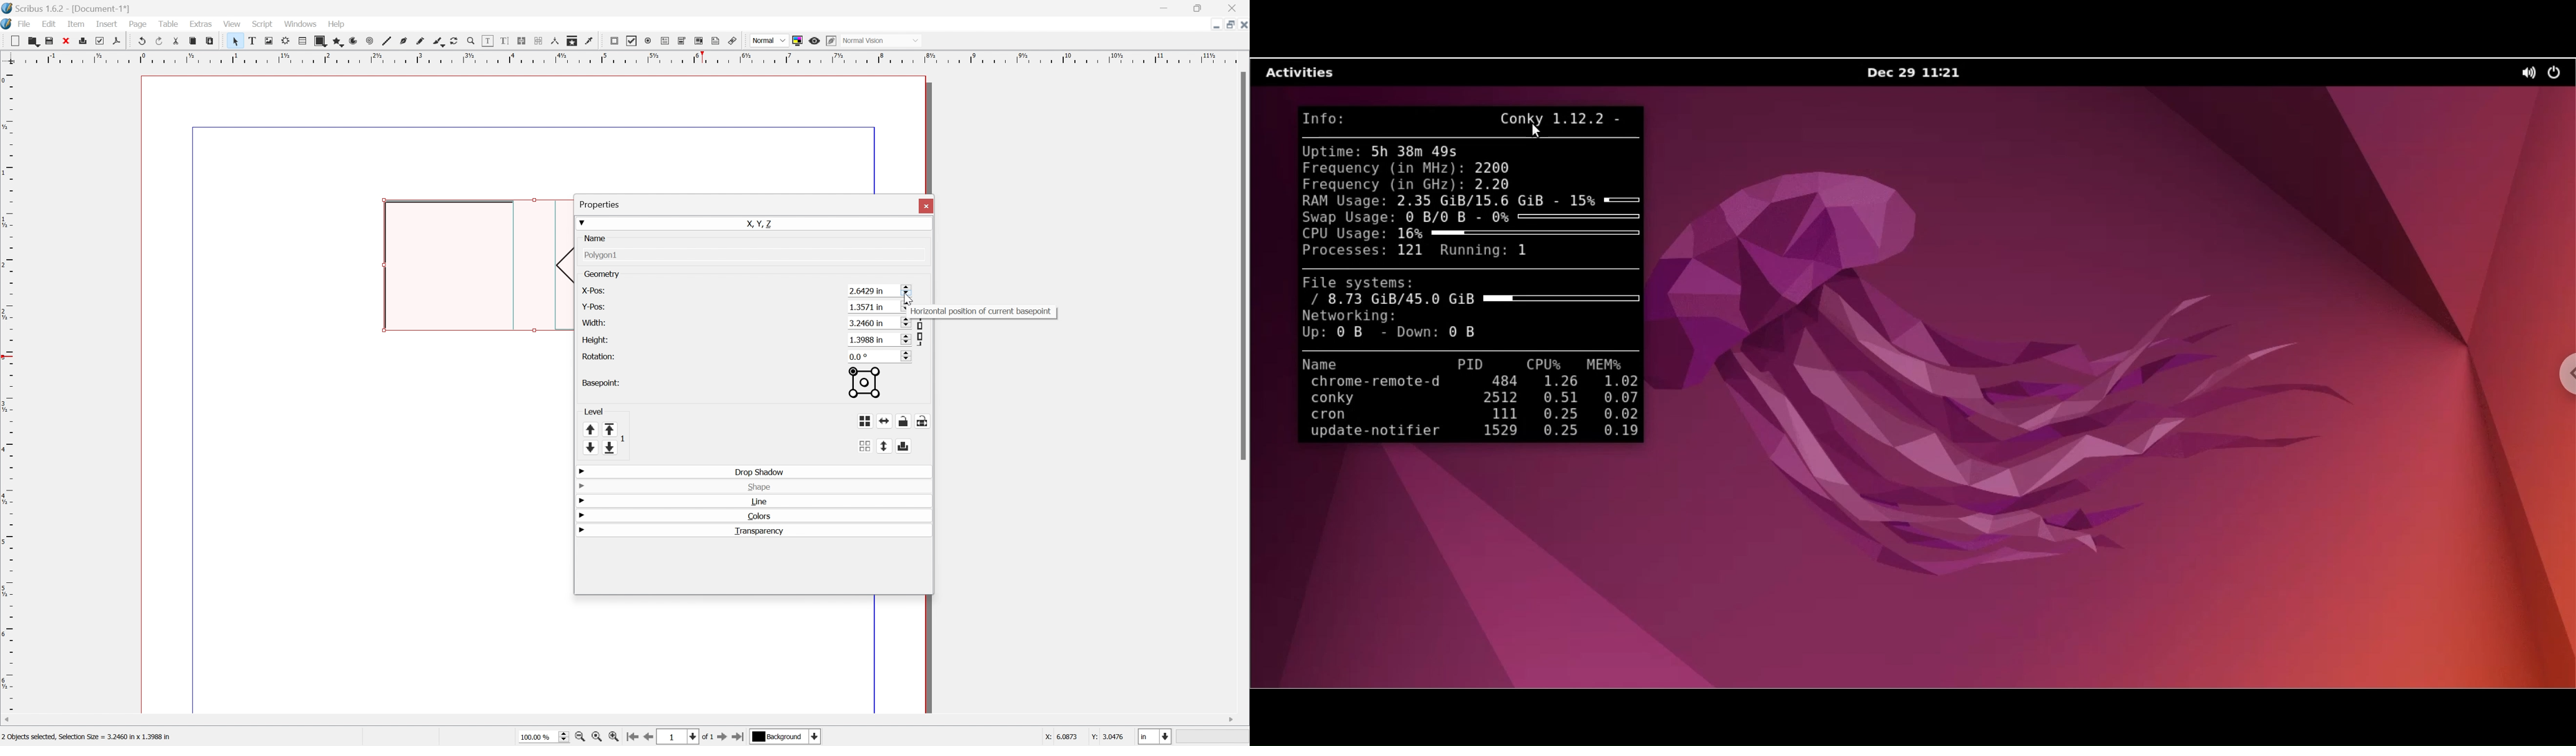  I want to click on drop down, so click(584, 221).